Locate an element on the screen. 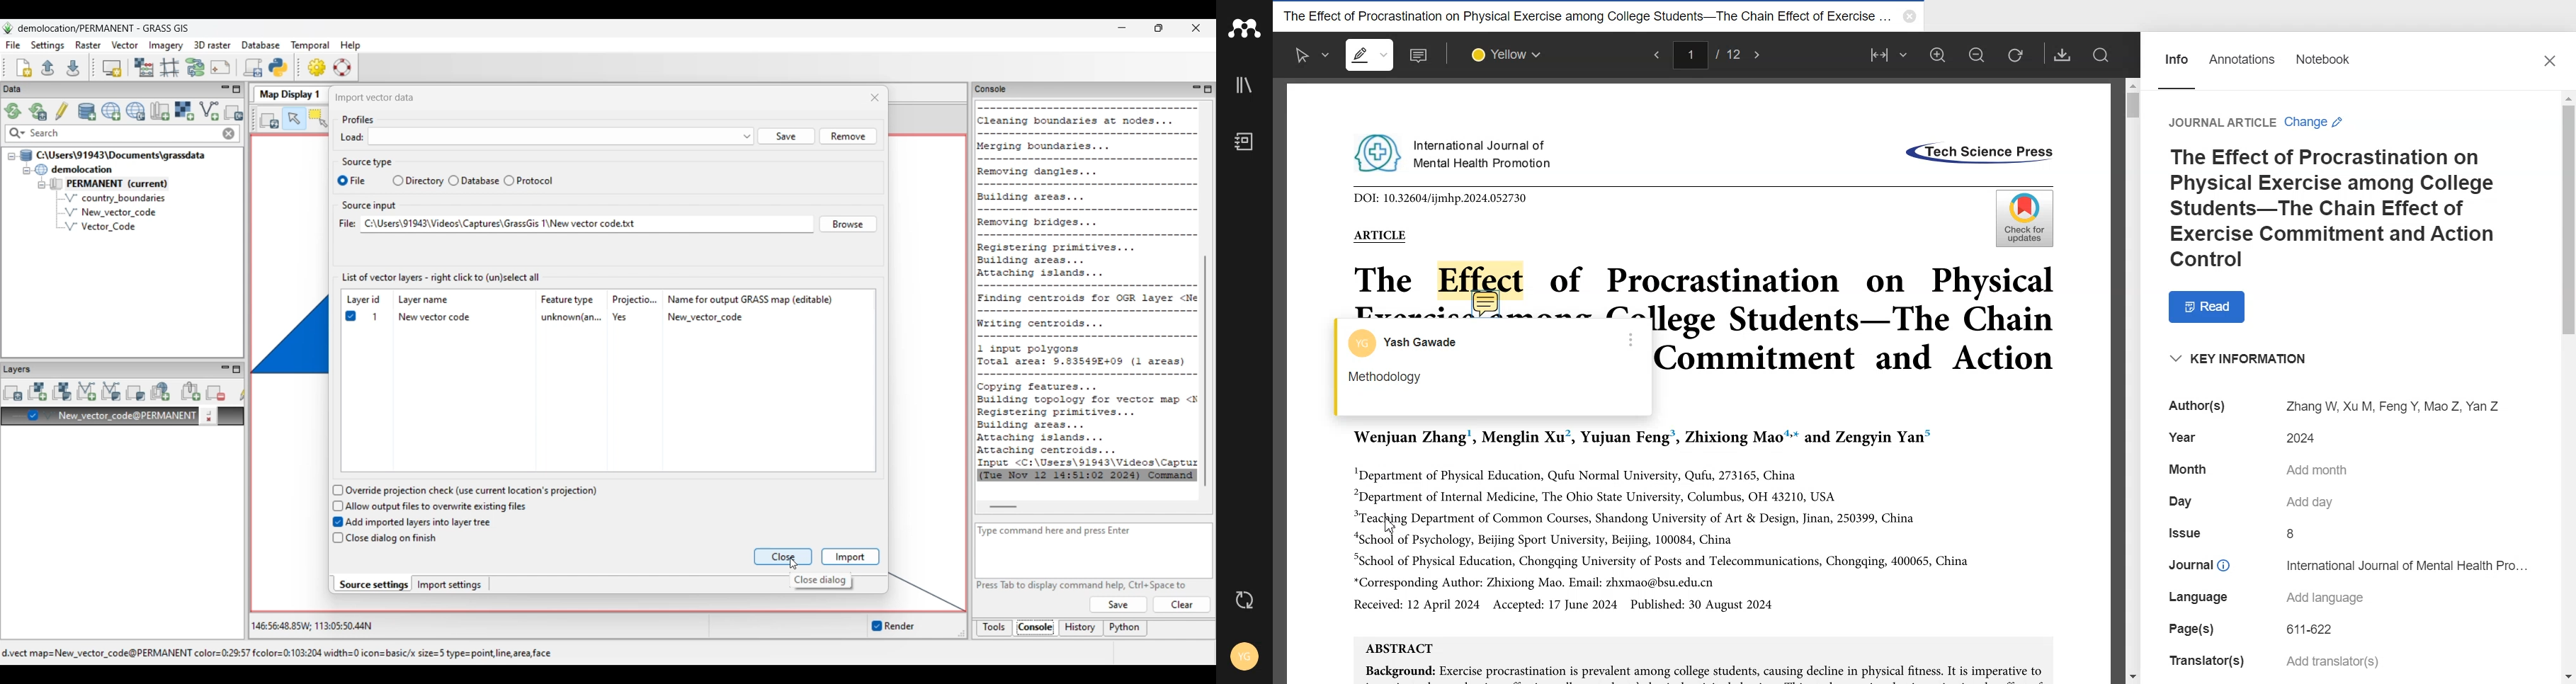 The width and height of the screenshot is (2576, 700). International Journal of
Mental Health Promotion is located at coordinates (1456, 152).